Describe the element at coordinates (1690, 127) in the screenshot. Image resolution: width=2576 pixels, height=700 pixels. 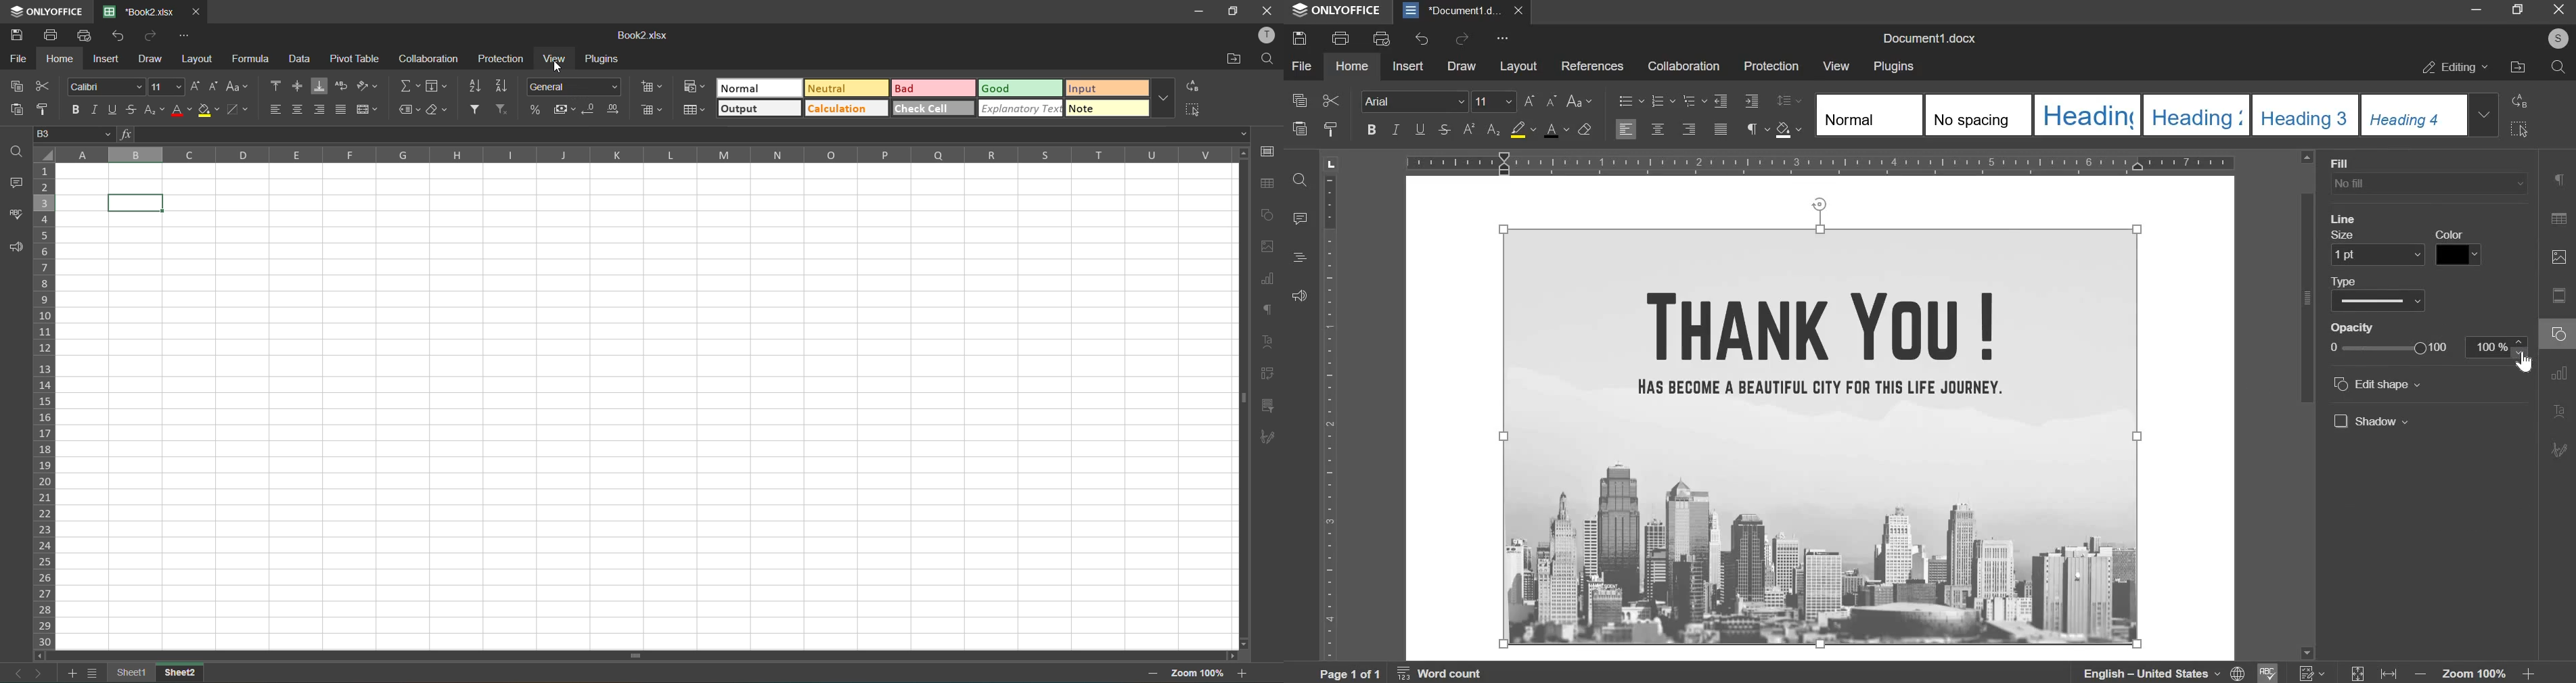
I see `align right` at that location.